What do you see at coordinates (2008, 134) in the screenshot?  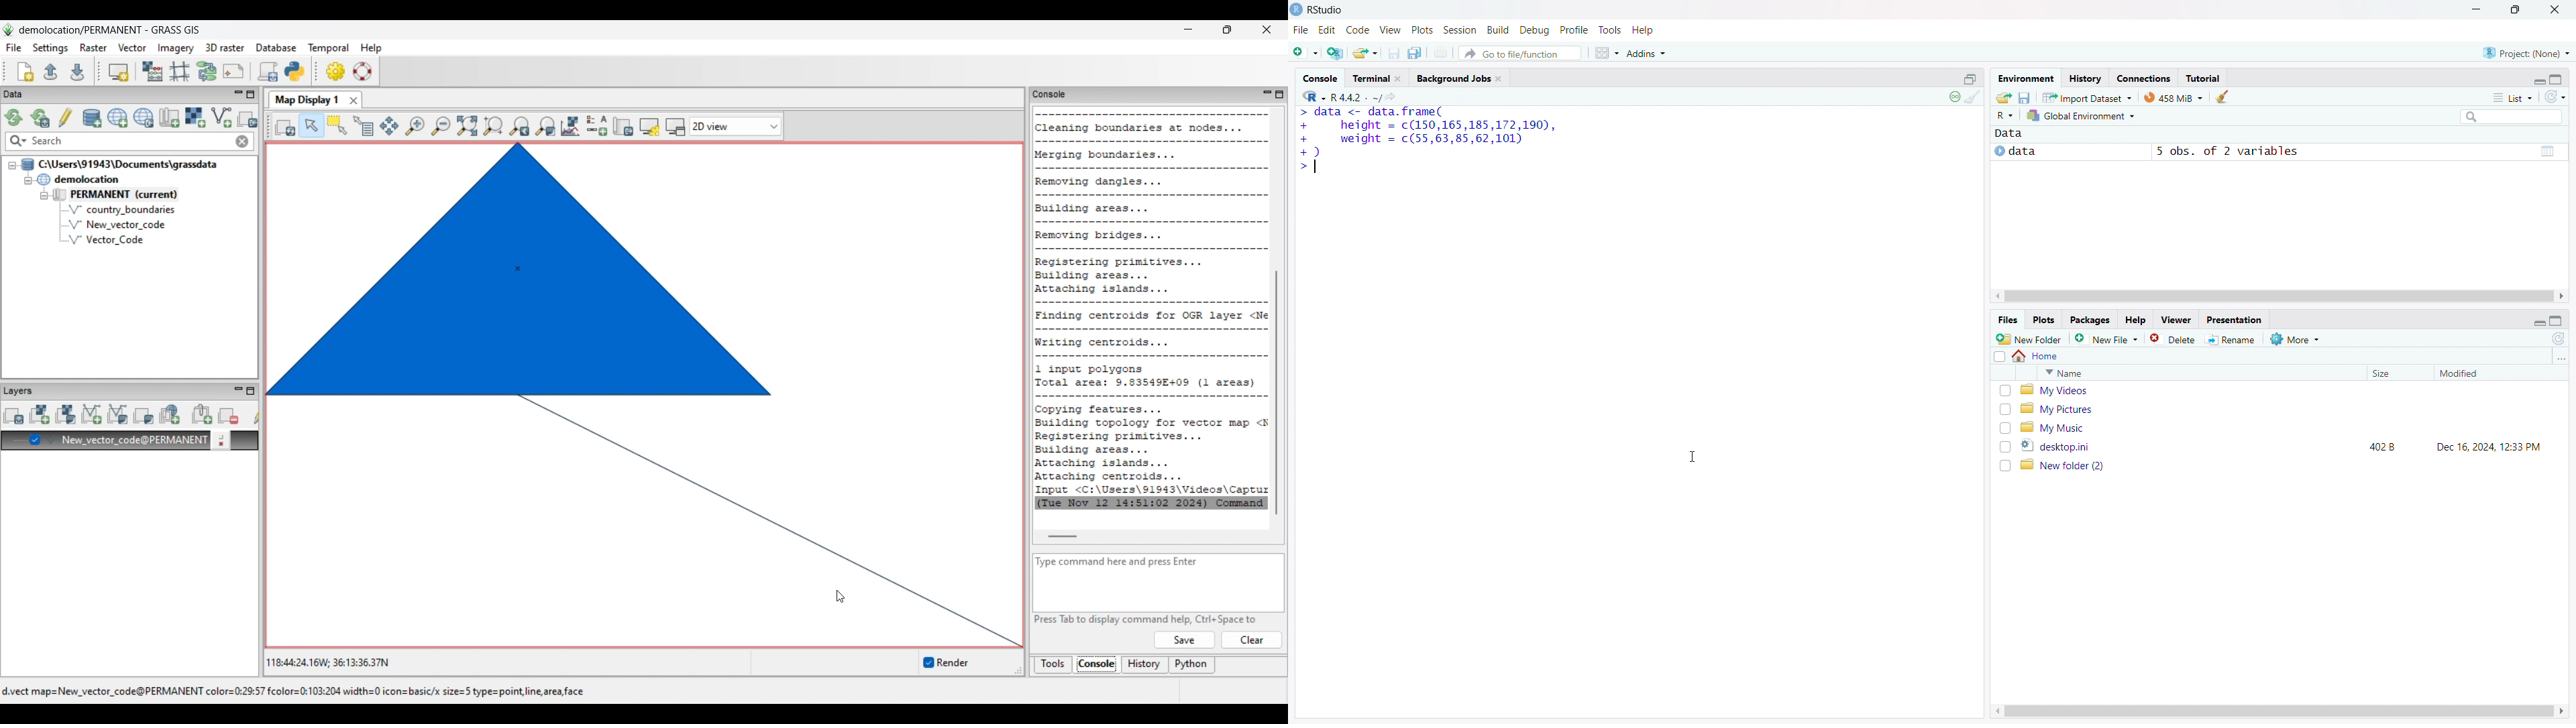 I see `data` at bounding box center [2008, 134].